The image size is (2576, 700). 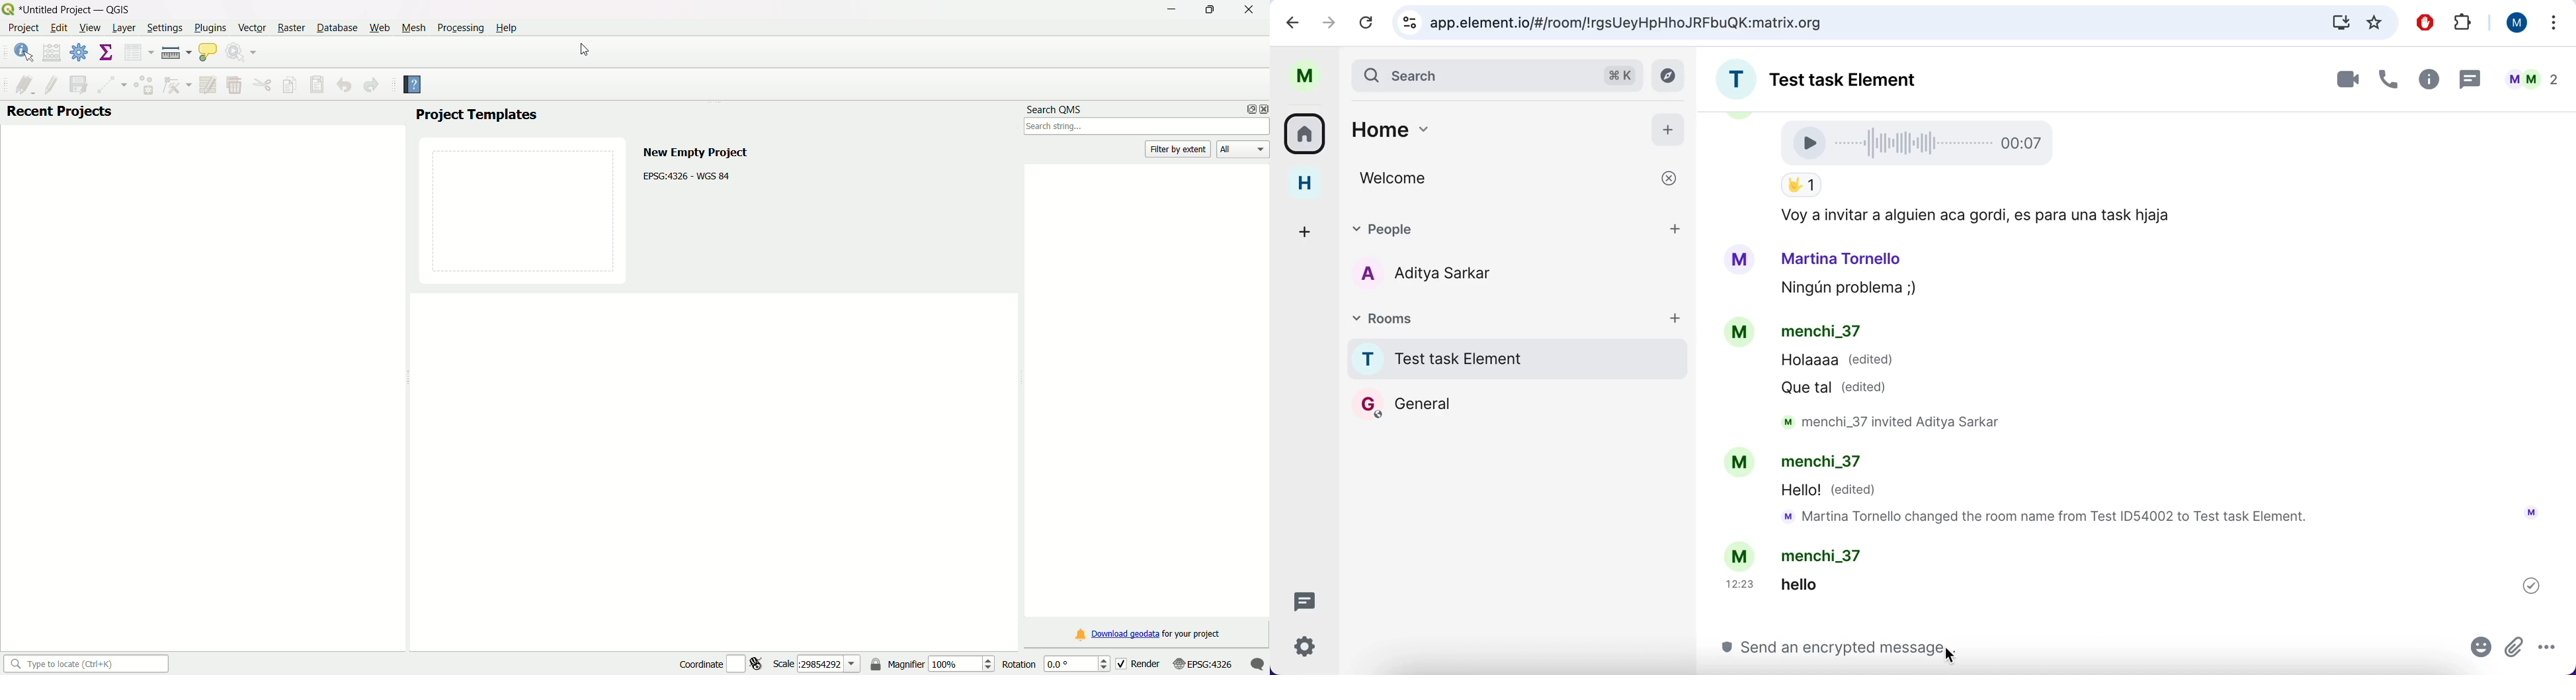 What do you see at coordinates (263, 85) in the screenshot?
I see `cut feature` at bounding box center [263, 85].